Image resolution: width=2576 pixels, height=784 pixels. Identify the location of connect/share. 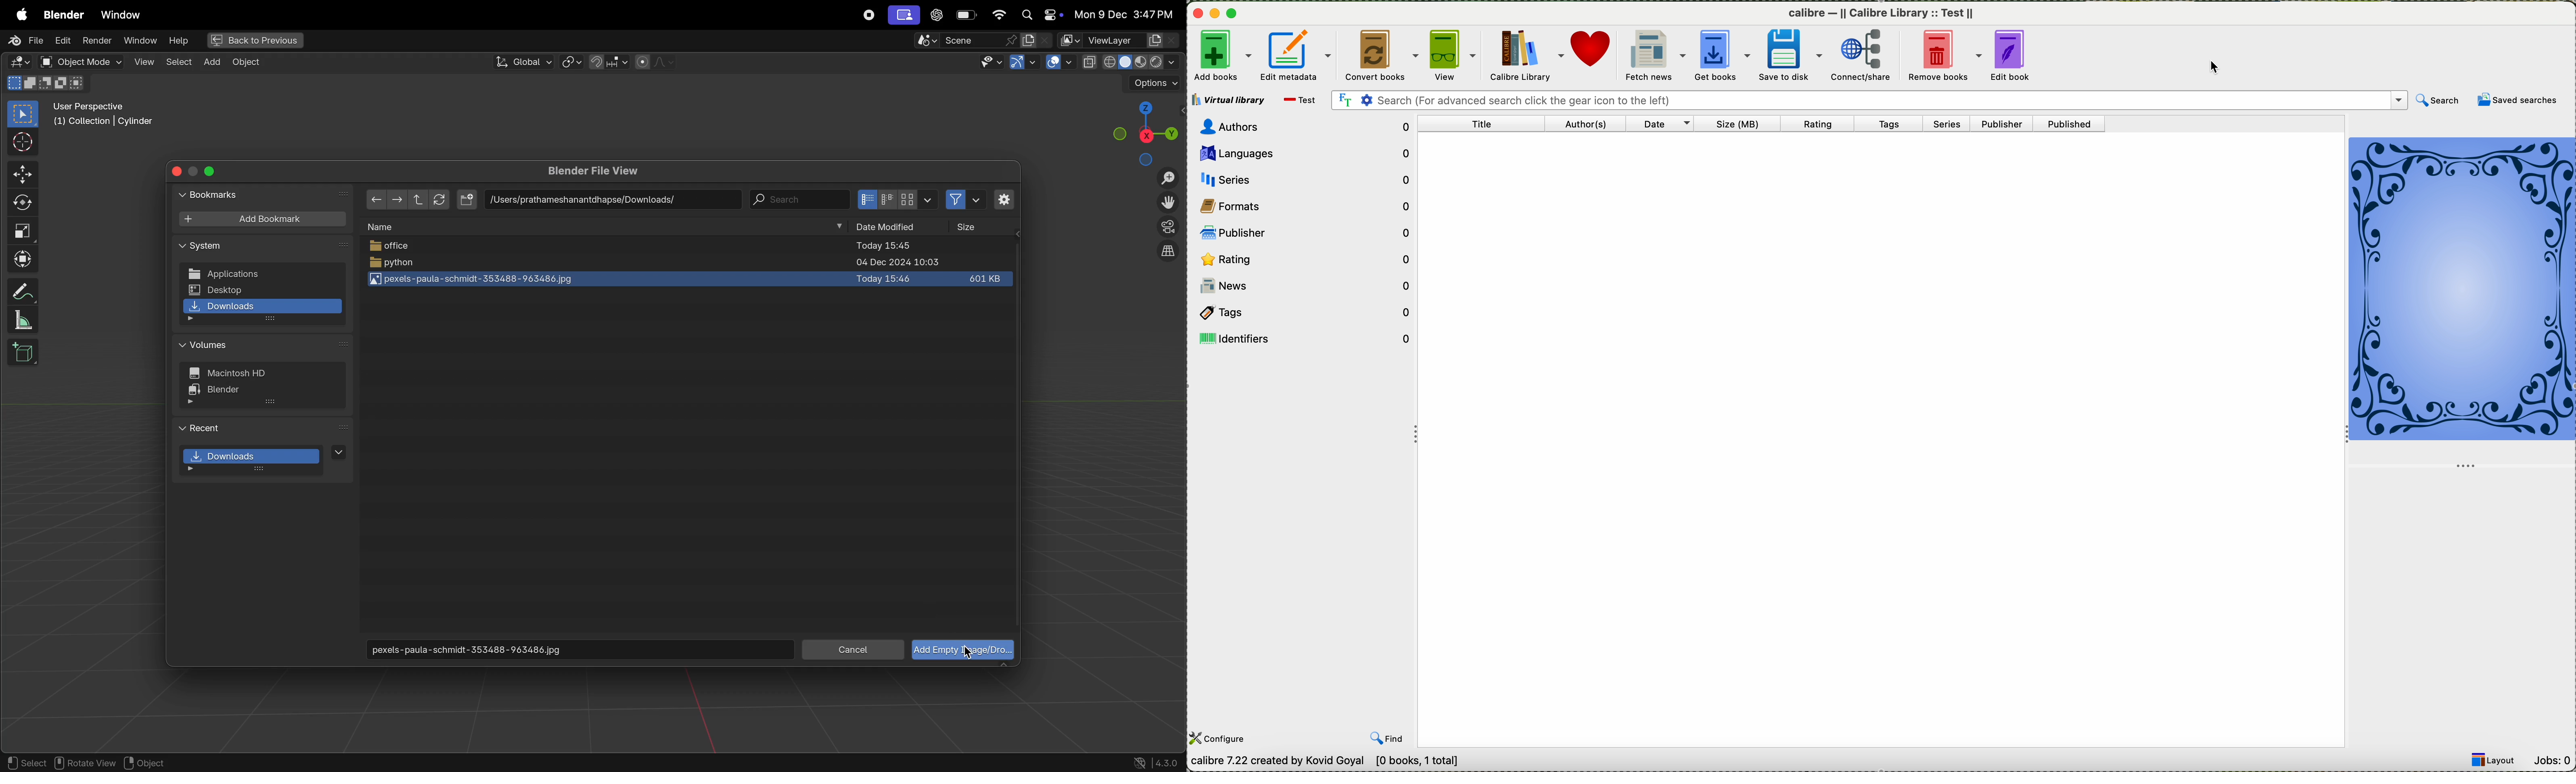
(1868, 56).